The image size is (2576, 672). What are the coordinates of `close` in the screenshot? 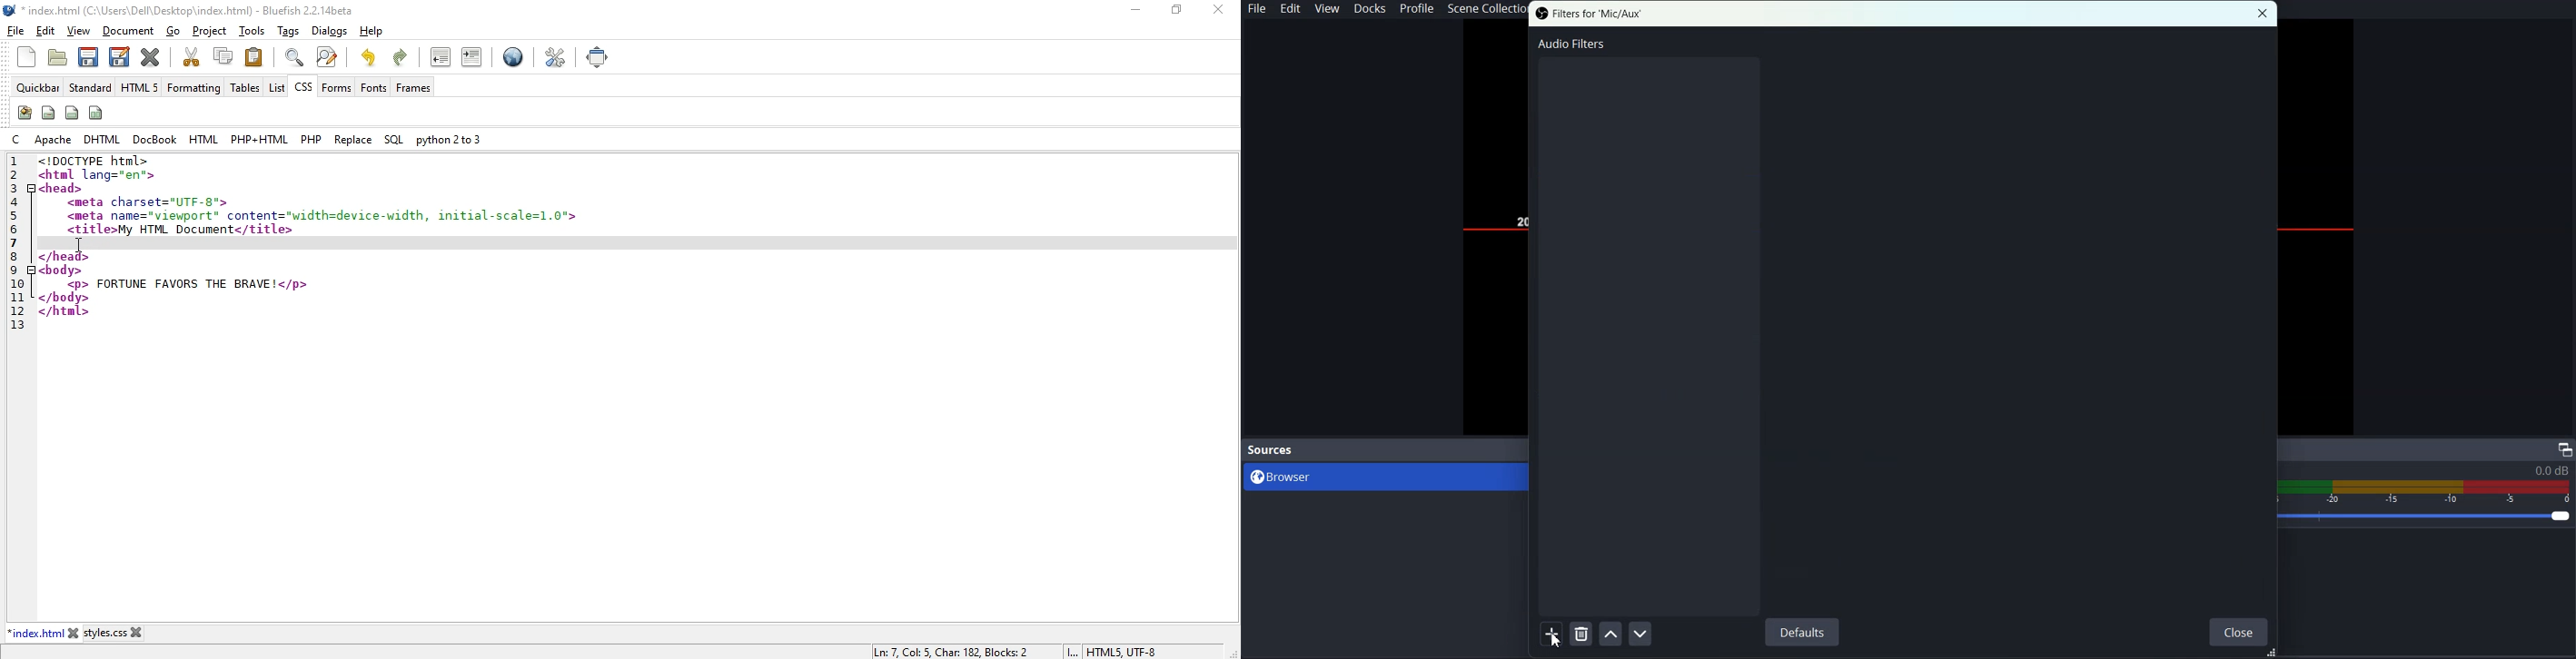 It's located at (136, 632).